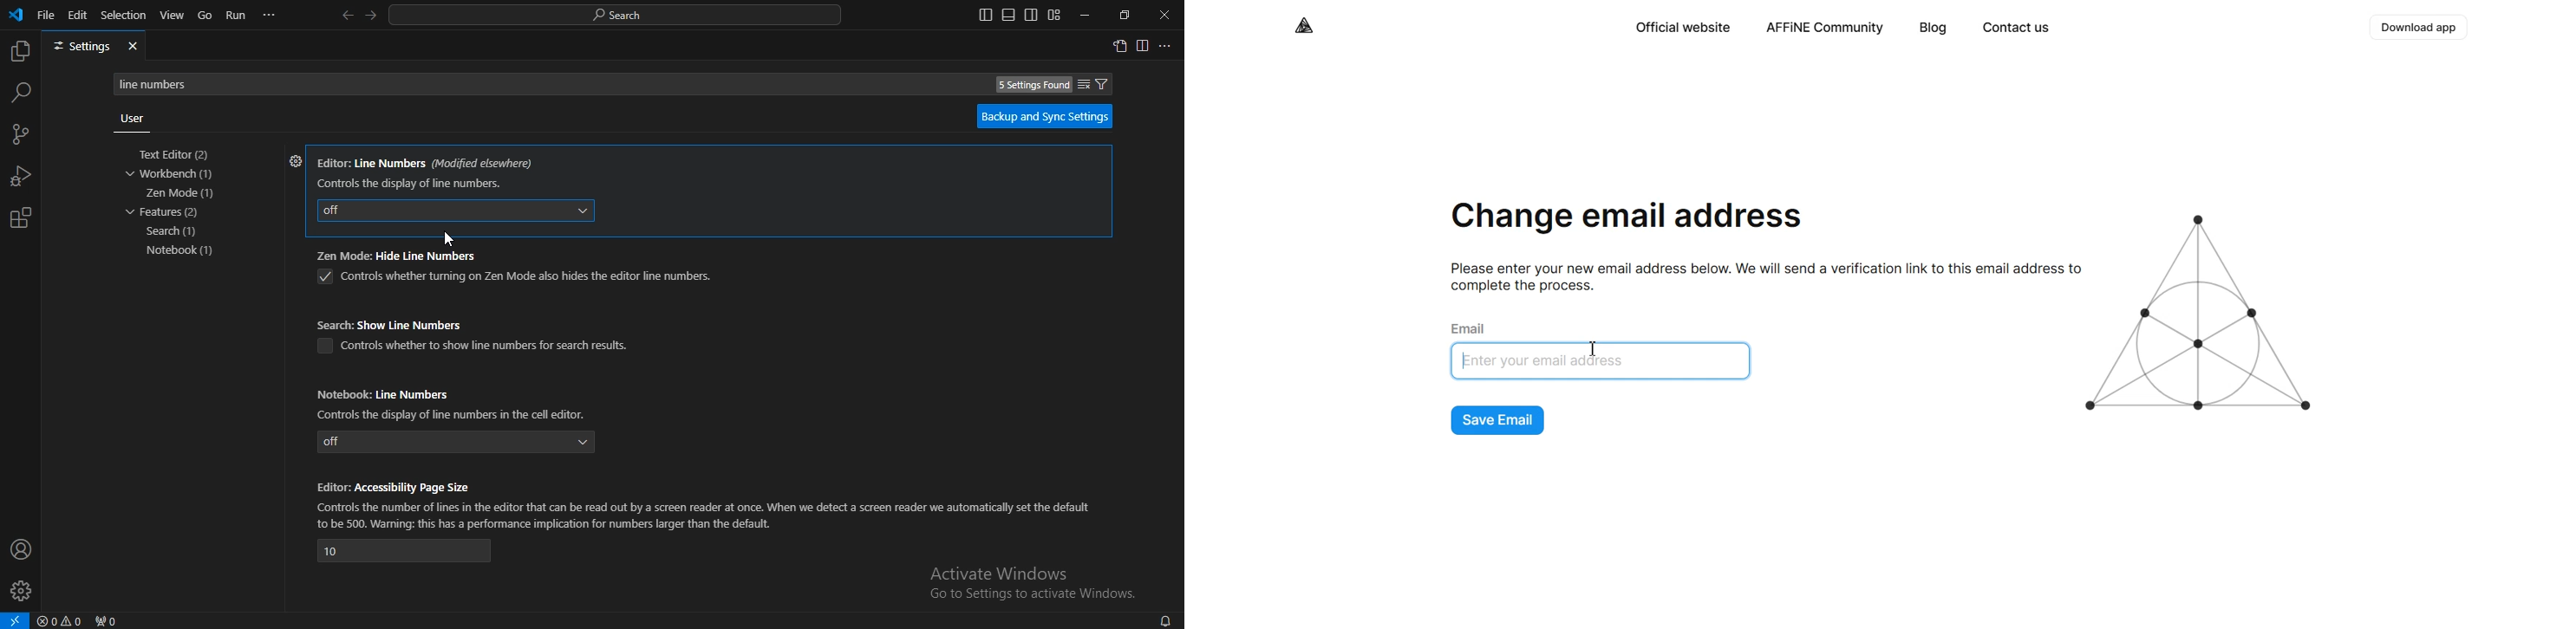 The height and width of the screenshot is (644, 2576). What do you see at coordinates (1934, 29) in the screenshot?
I see `Blog` at bounding box center [1934, 29].